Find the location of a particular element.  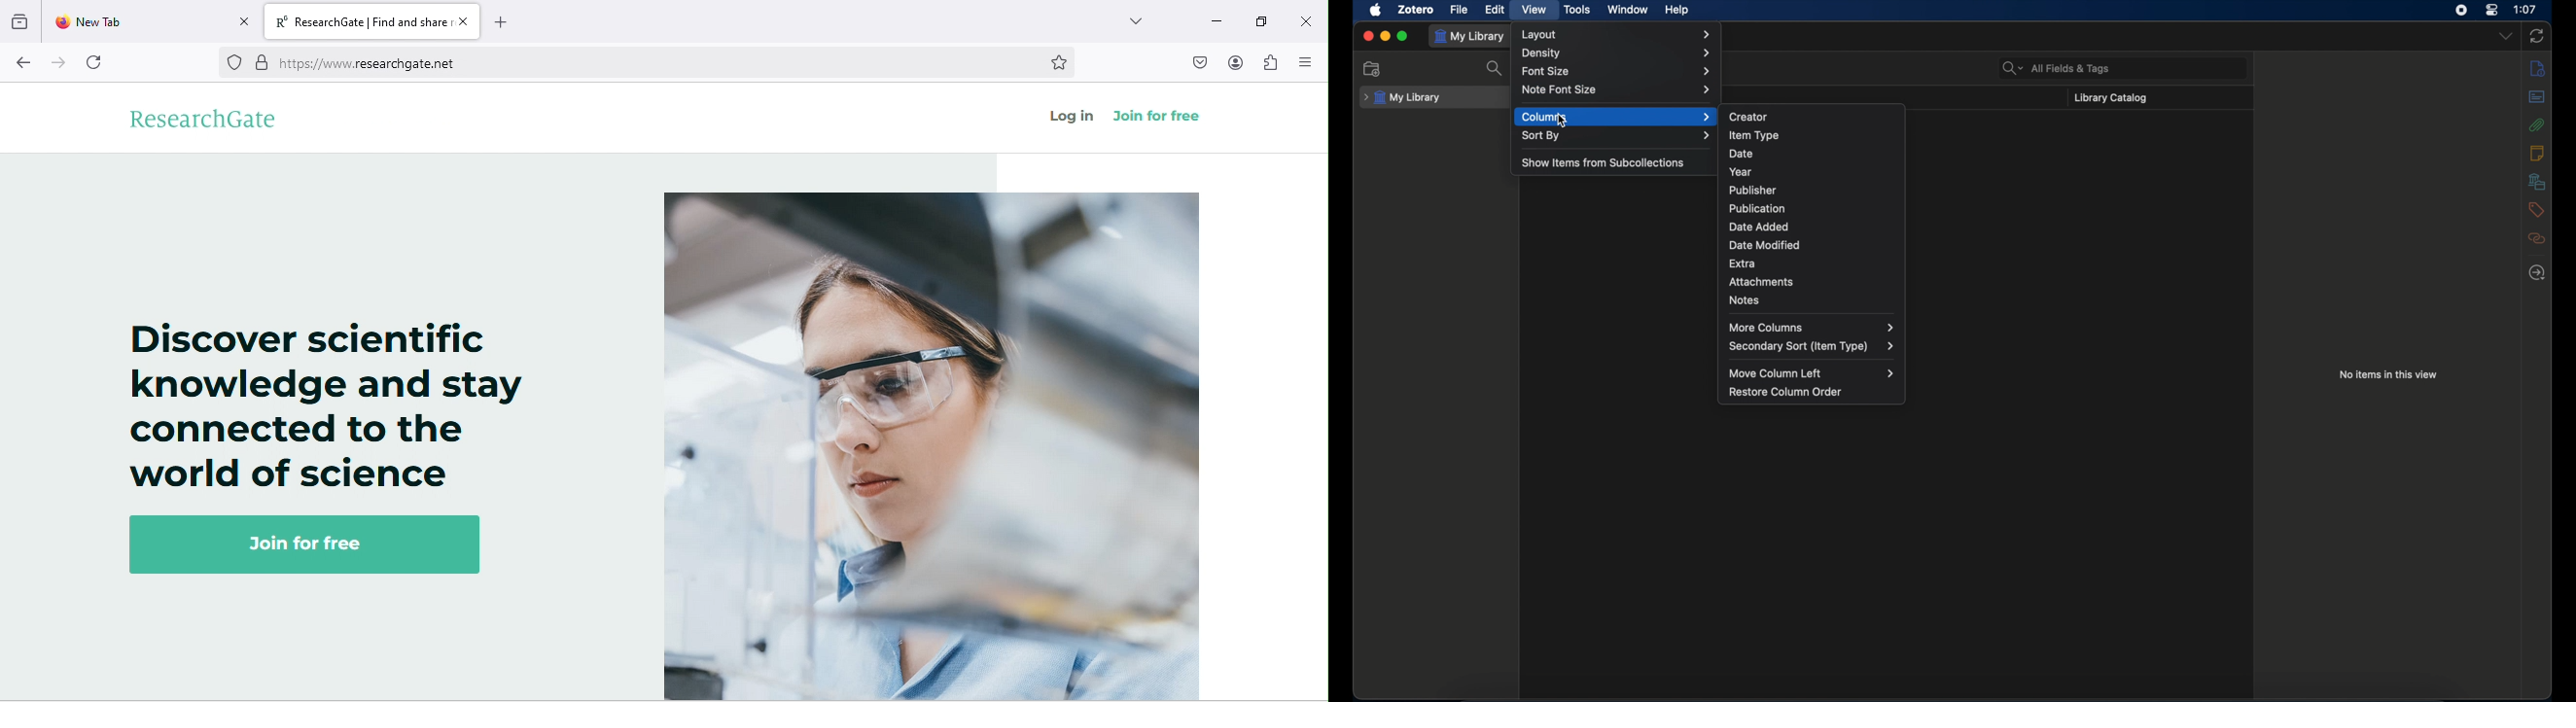

minimize is located at coordinates (1219, 21).